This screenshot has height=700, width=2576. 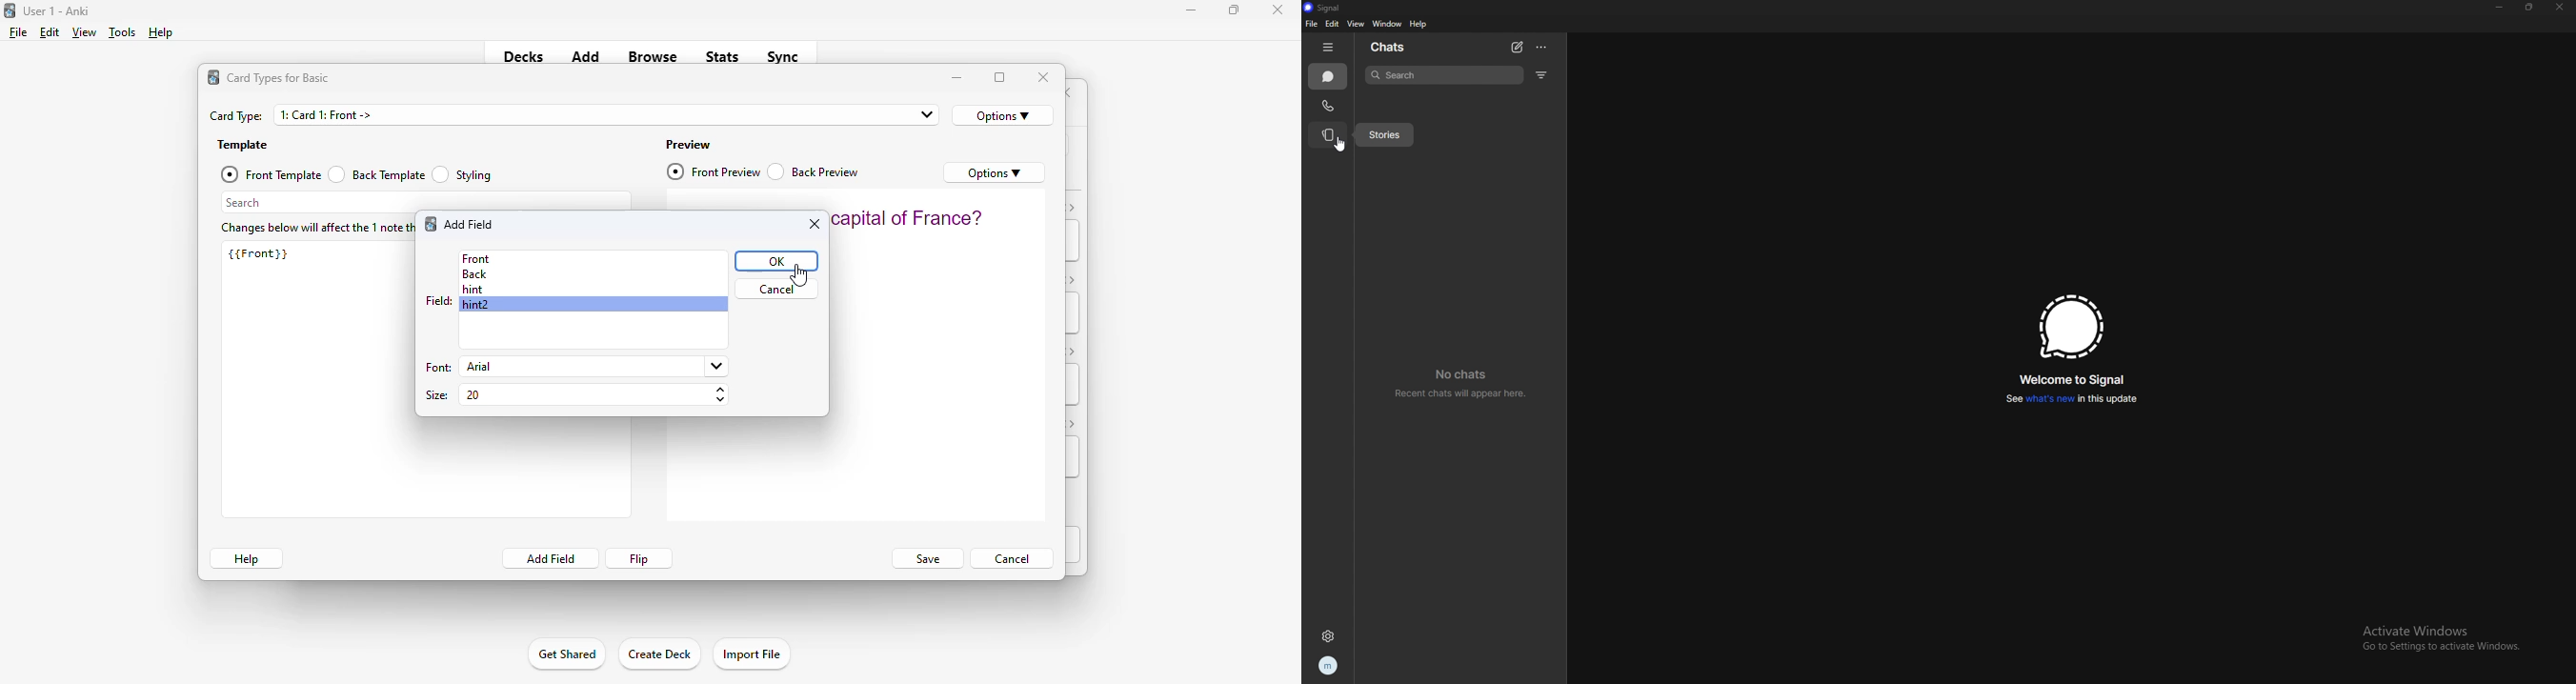 I want to click on flip, so click(x=640, y=558).